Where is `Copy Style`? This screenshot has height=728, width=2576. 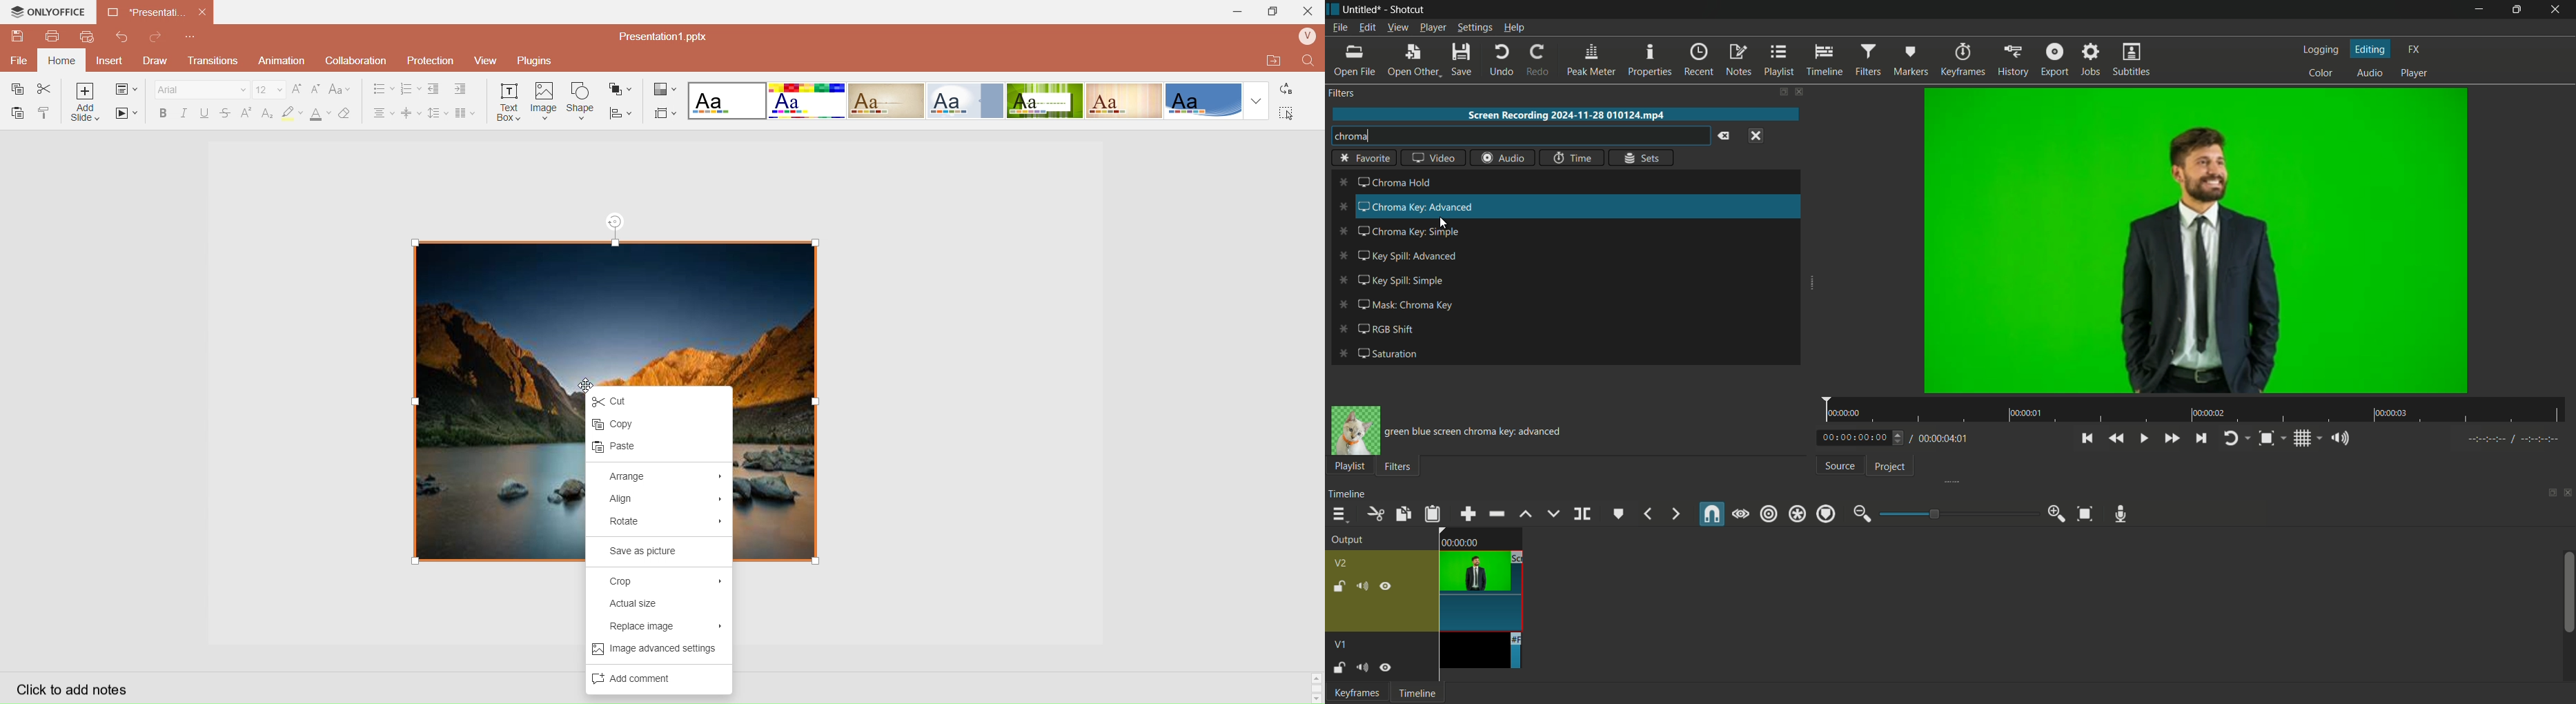
Copy Style is located at coordinates (49, 114).